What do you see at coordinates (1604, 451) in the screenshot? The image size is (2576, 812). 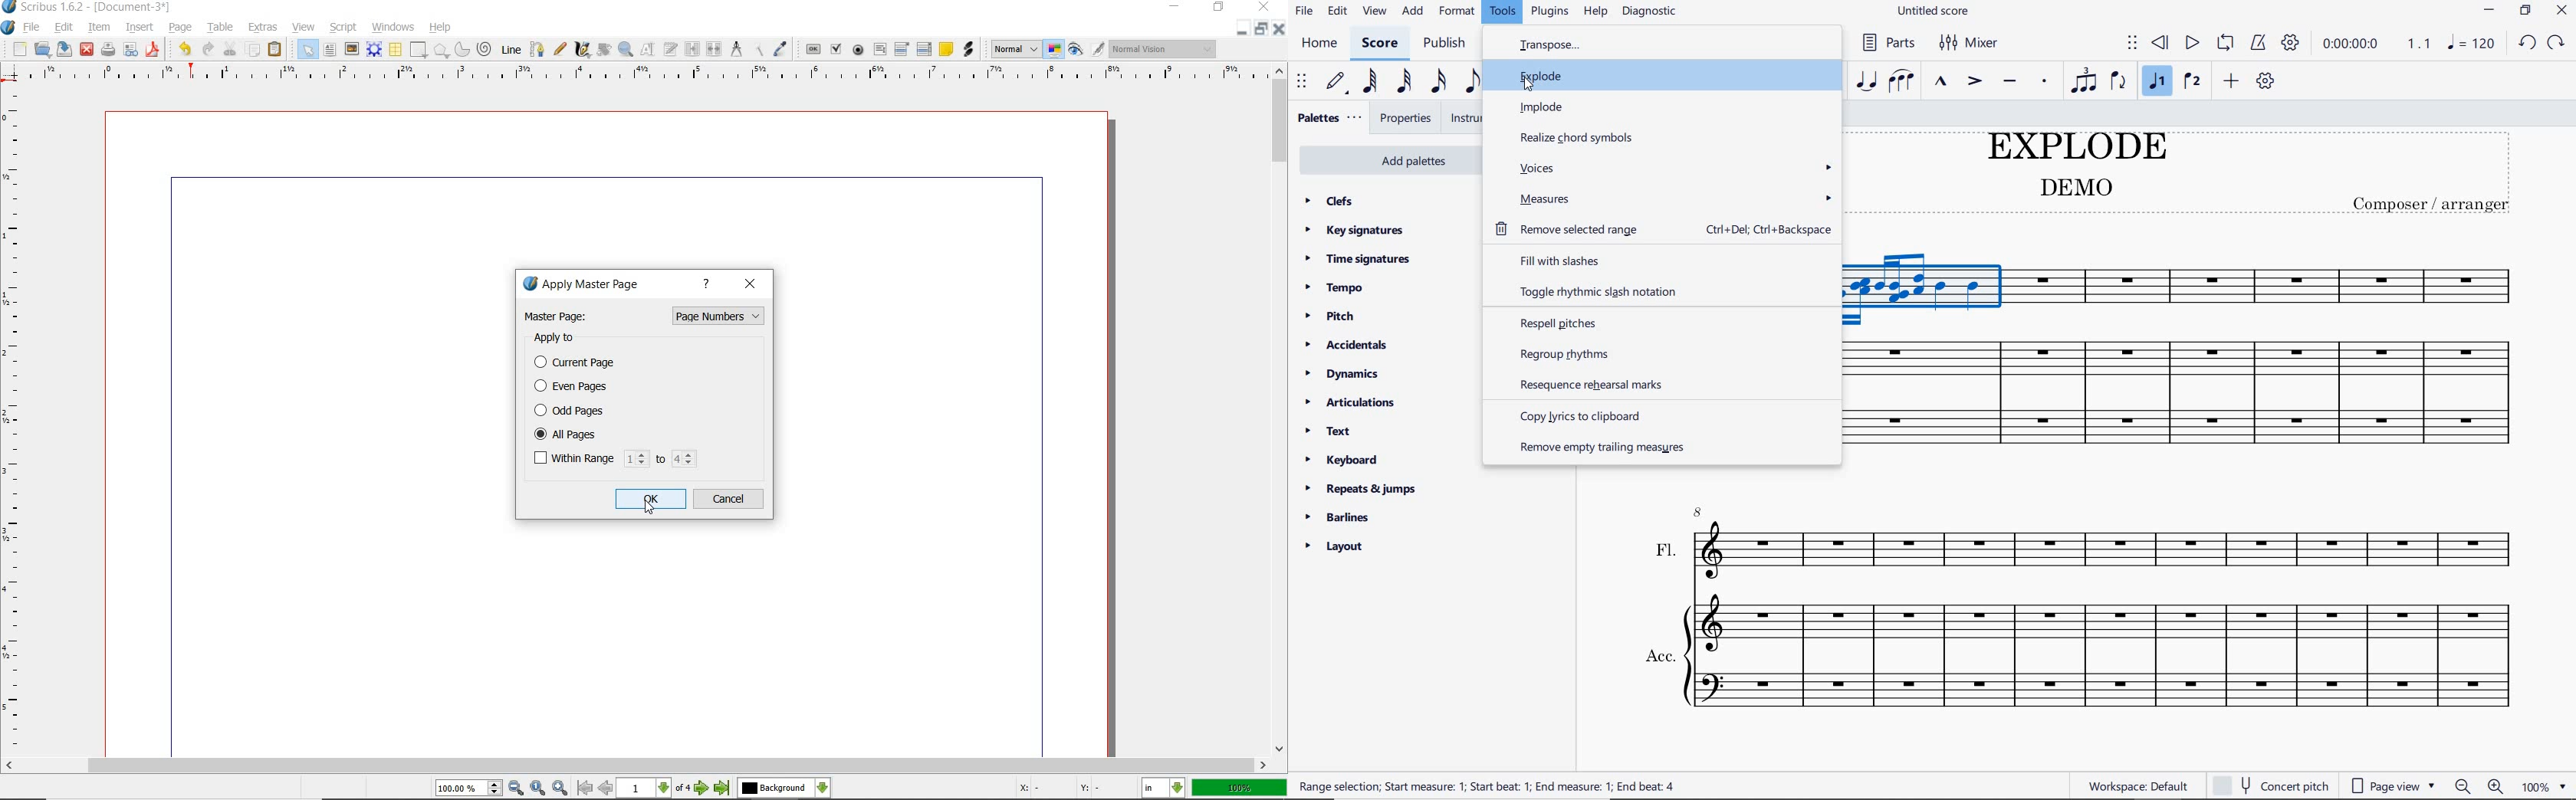 I see `remove empty trailing measures` at bounding box center [1604, 451].